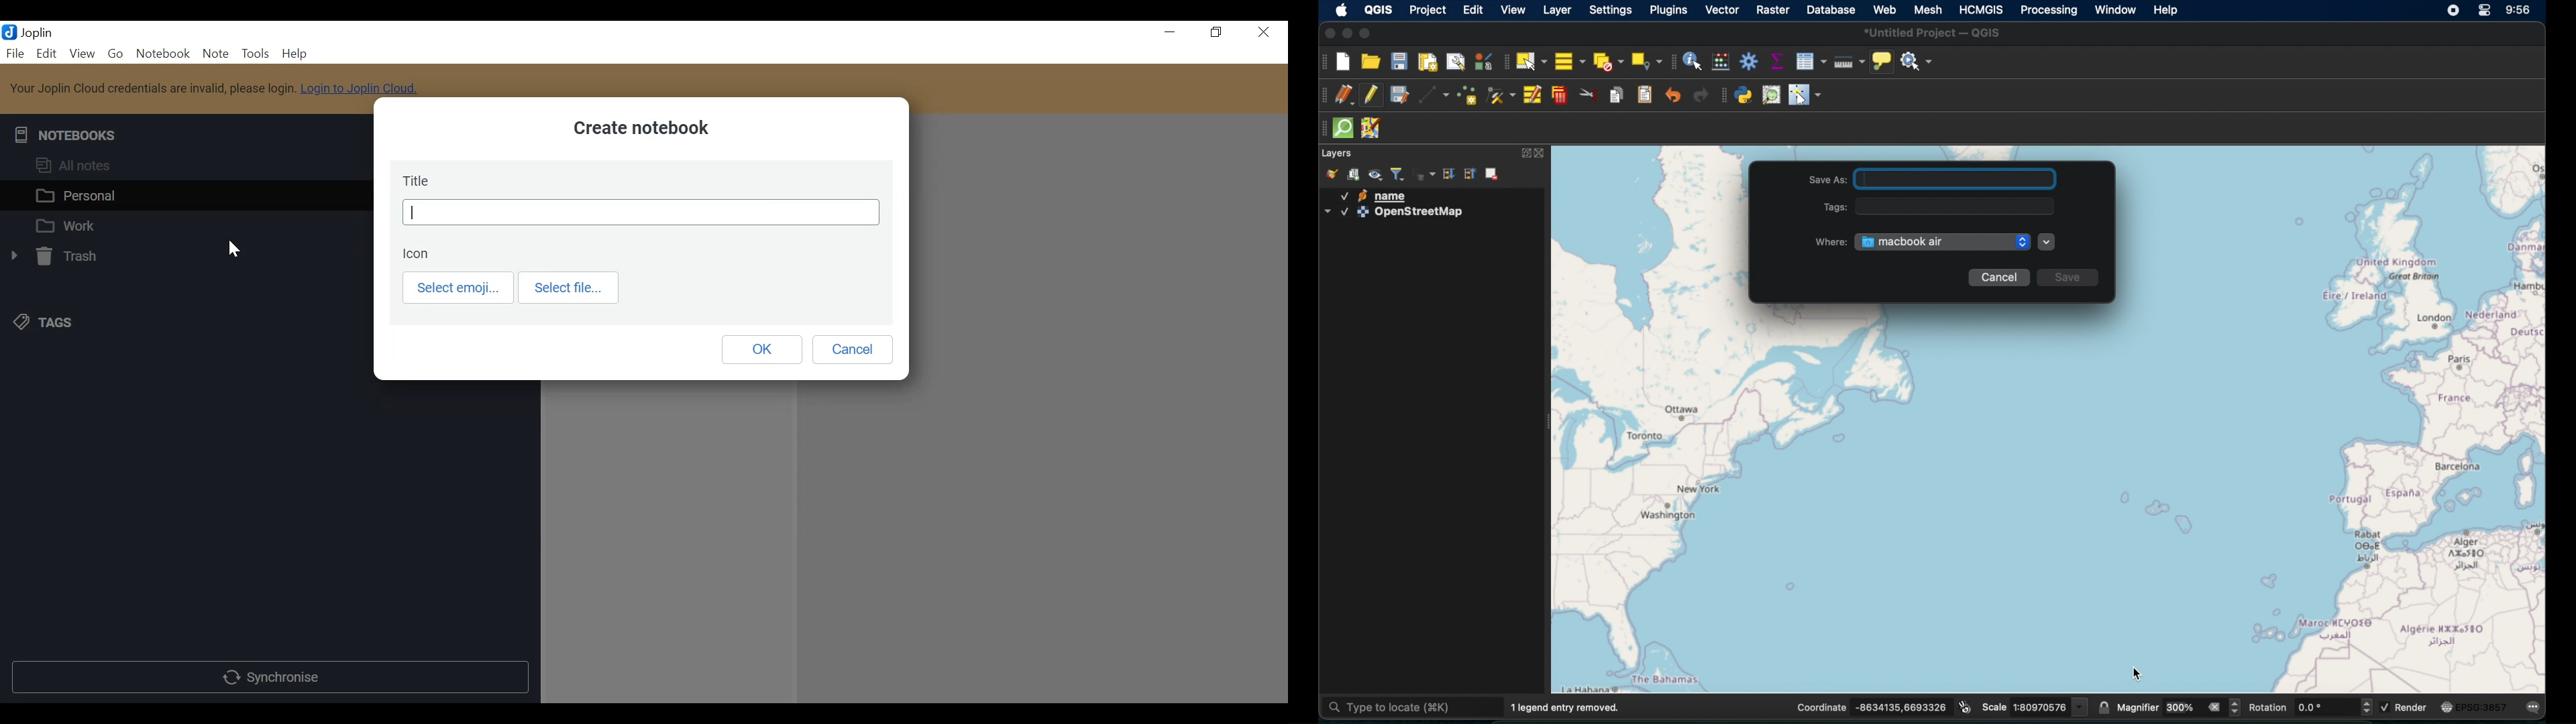  What do you see at coordinates (48, 53) in the screenshot?
I see `Edit` at bounding box center [48, 53].